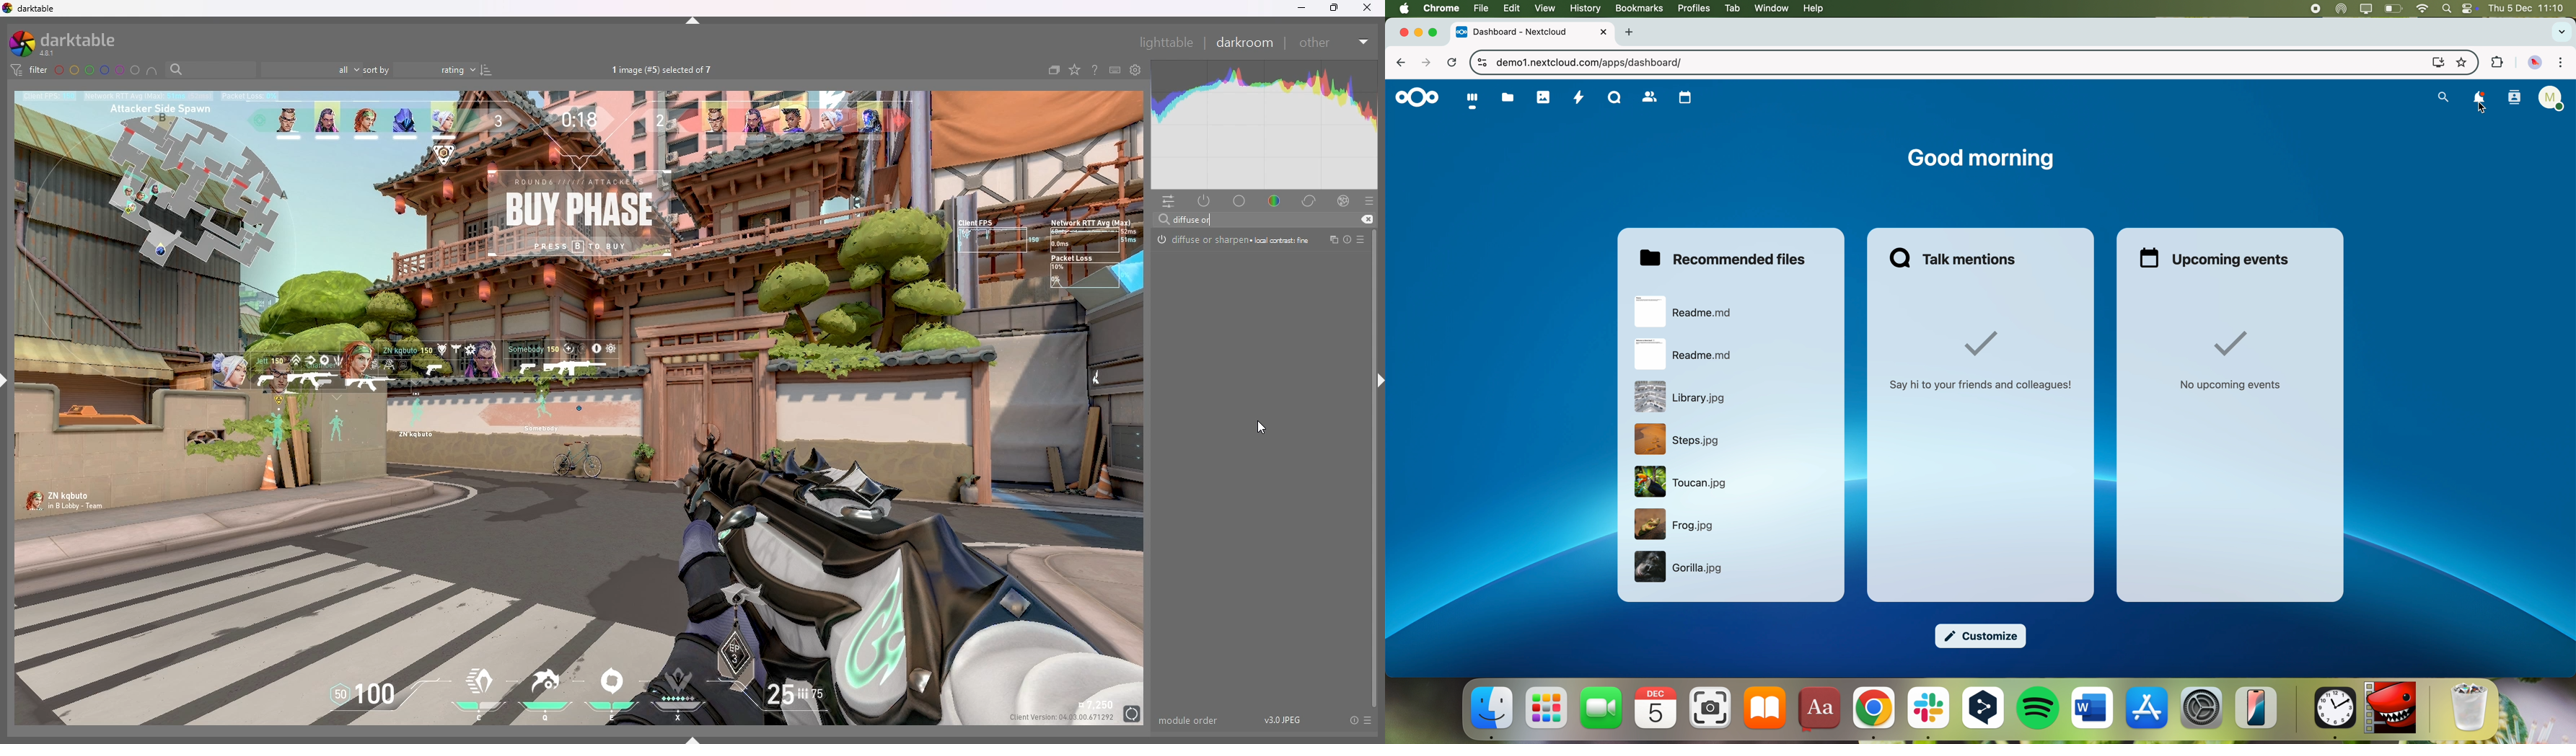 This screenshot has height=756, width=2576. What do you see at coordinates (1686, 355) in the screenshot?
I see `file` at bounding box center [1686, 355].